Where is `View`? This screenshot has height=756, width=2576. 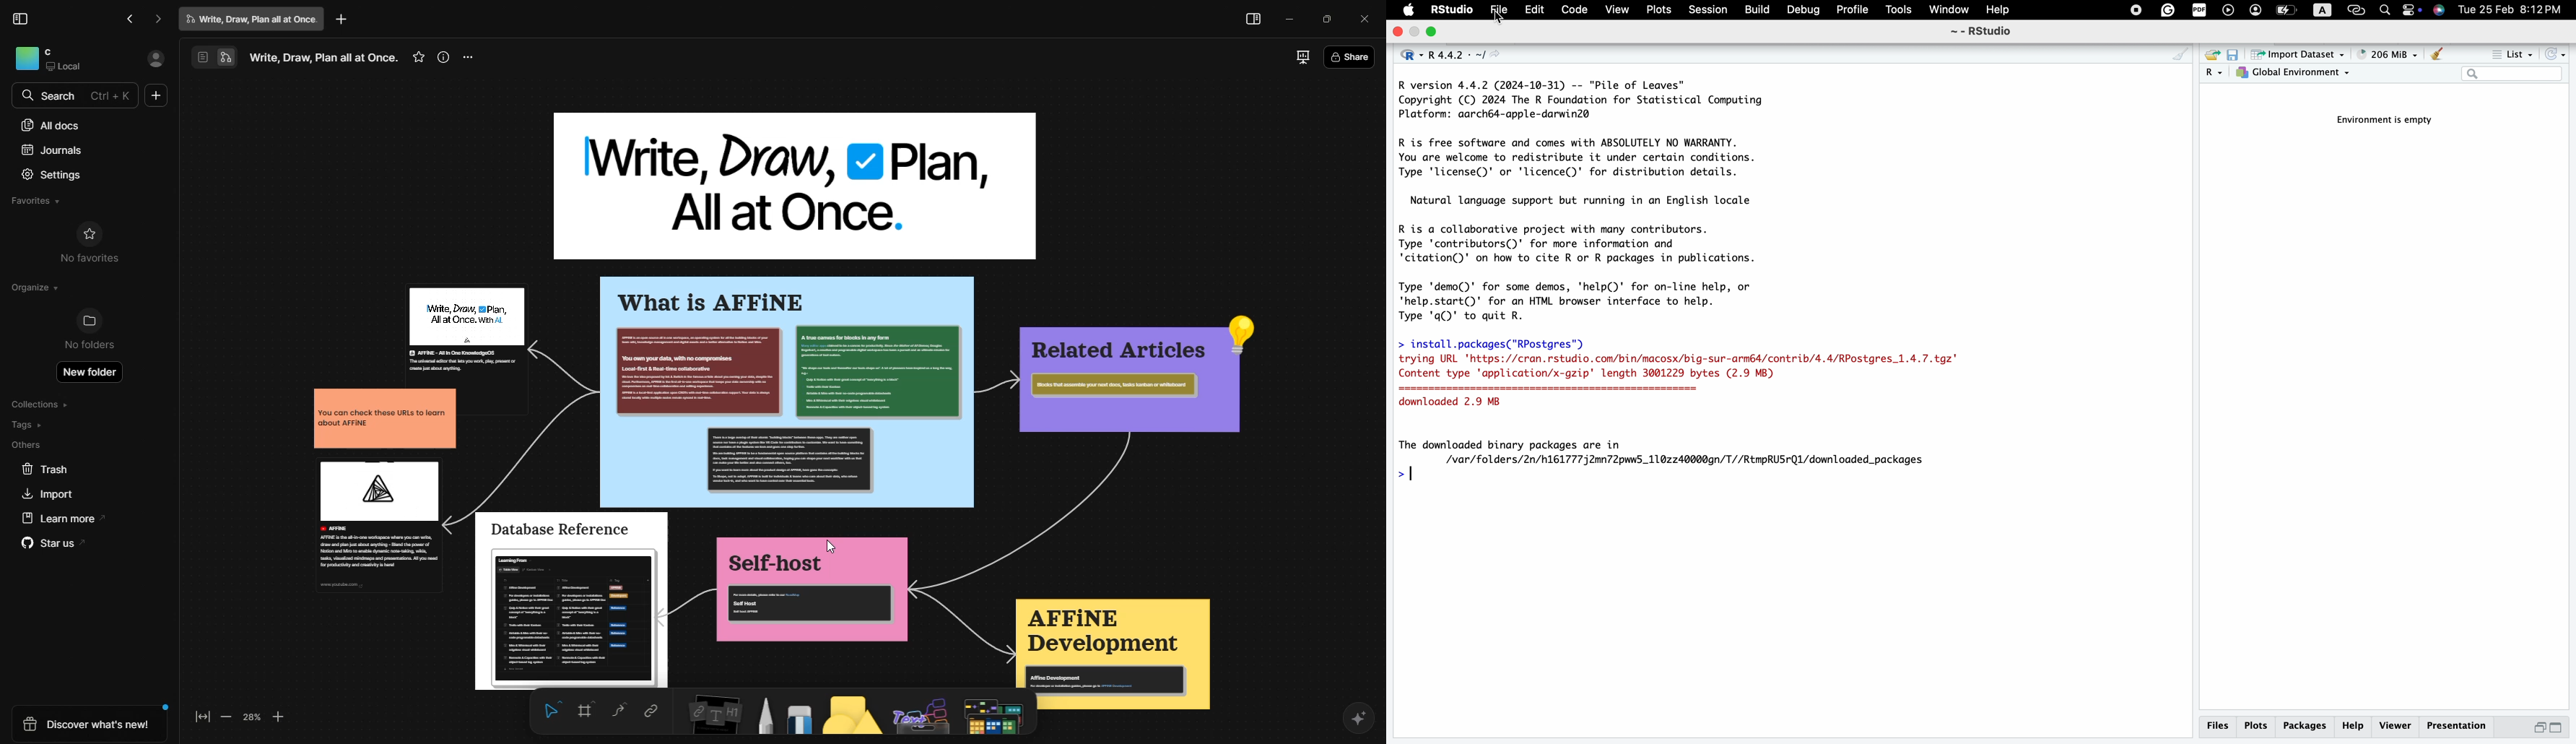 View is located at coordinates (1616, 10).